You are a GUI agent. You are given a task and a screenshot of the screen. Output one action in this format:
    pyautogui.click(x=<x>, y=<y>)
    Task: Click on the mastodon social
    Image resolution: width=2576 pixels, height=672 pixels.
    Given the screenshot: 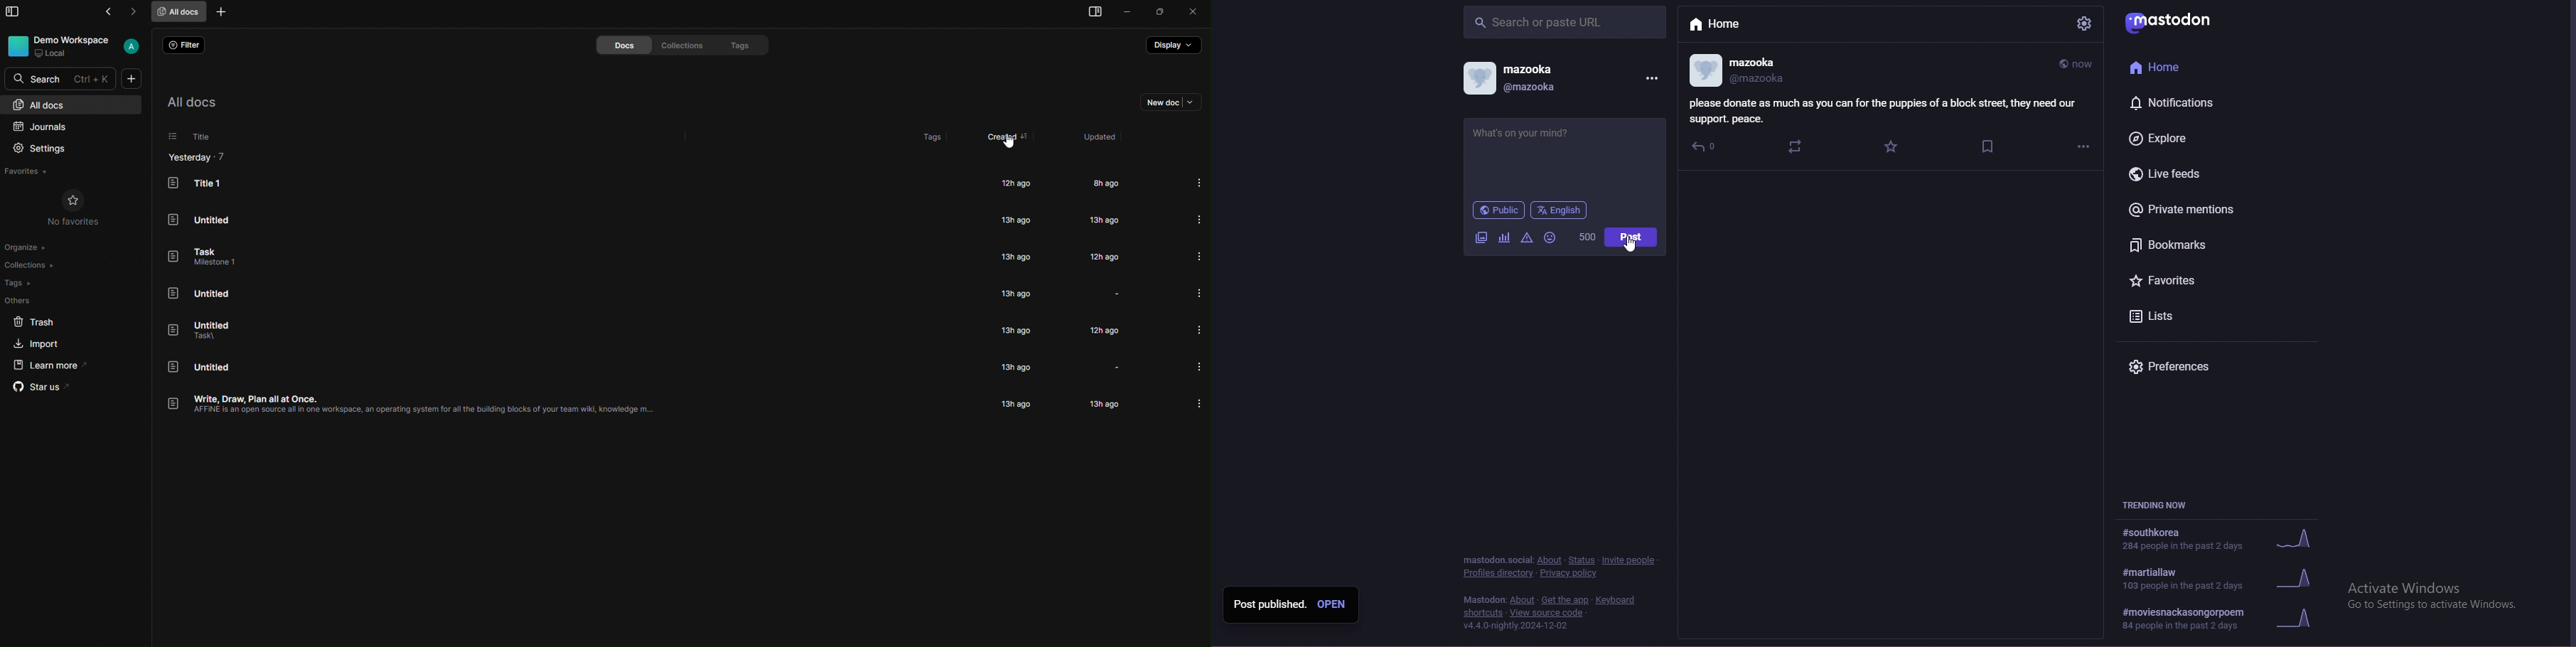 What is the action you would take?
    pyautogui.click(x=1496, y=560)
    